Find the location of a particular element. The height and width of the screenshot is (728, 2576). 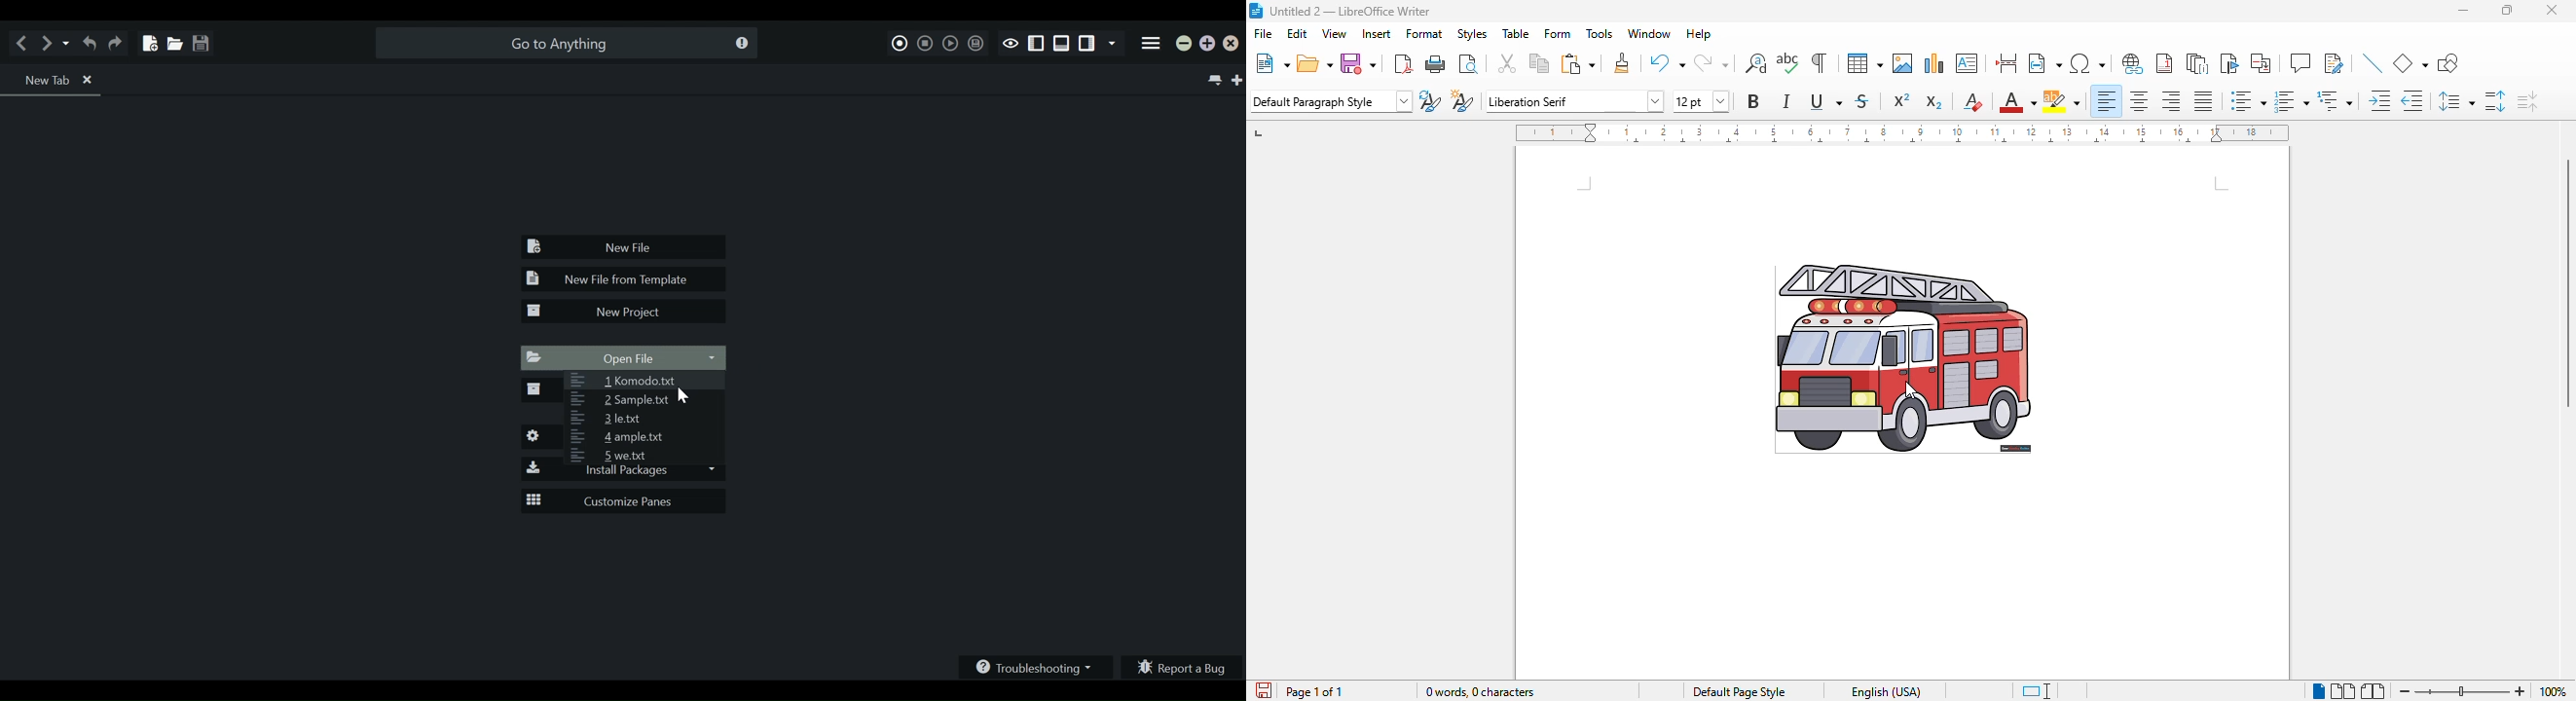

insert chart is located at coordinates (1933, 63).